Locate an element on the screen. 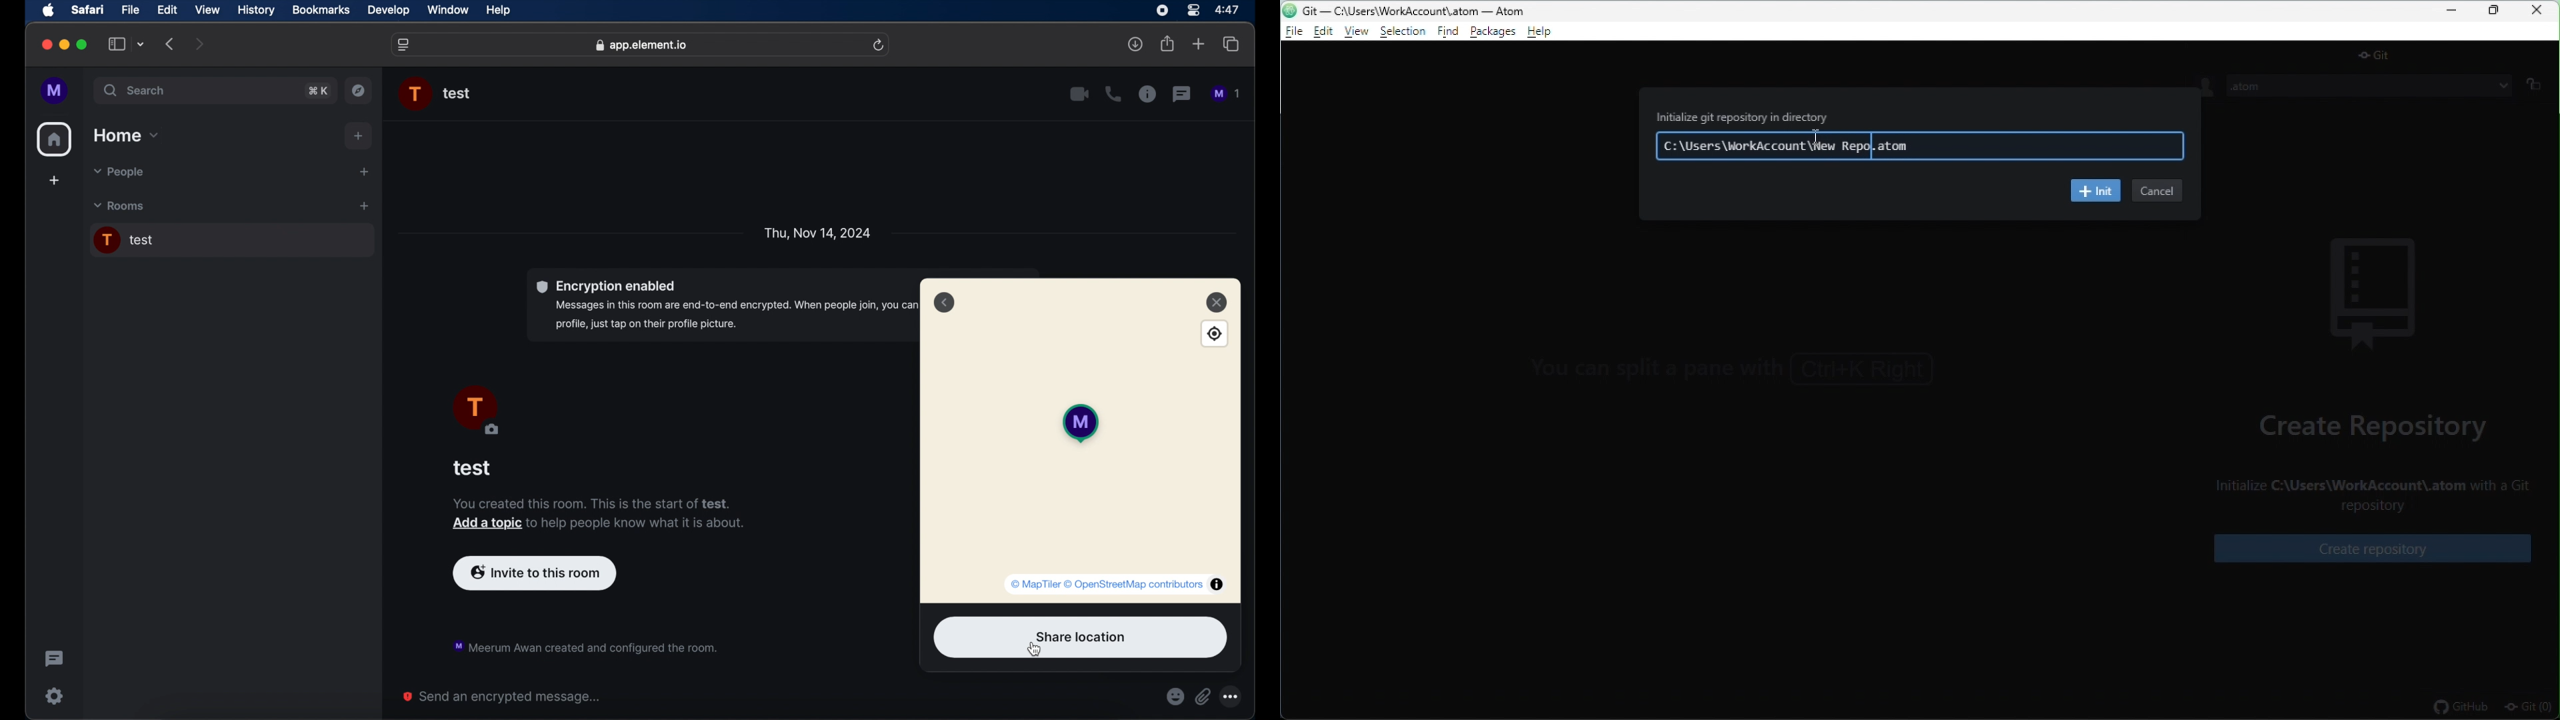  window is located at coordinates (449, 11).